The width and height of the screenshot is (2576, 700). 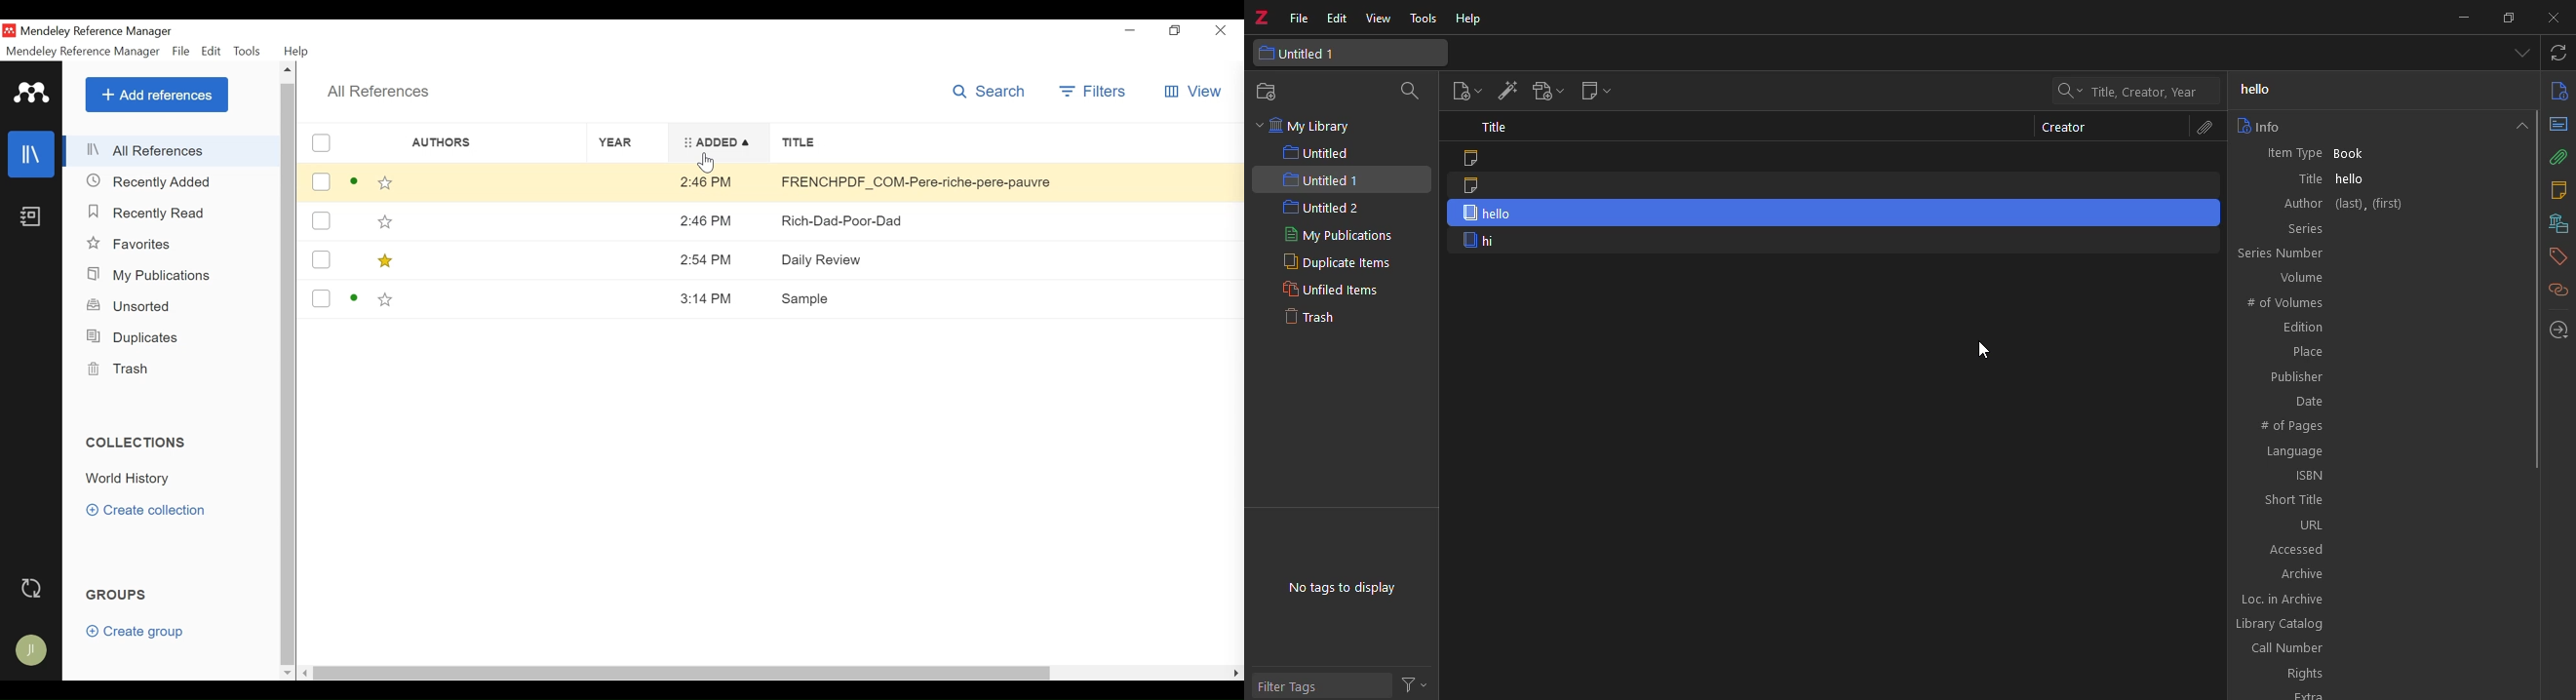 I want to click on Edit, so click(x=213, y=51).